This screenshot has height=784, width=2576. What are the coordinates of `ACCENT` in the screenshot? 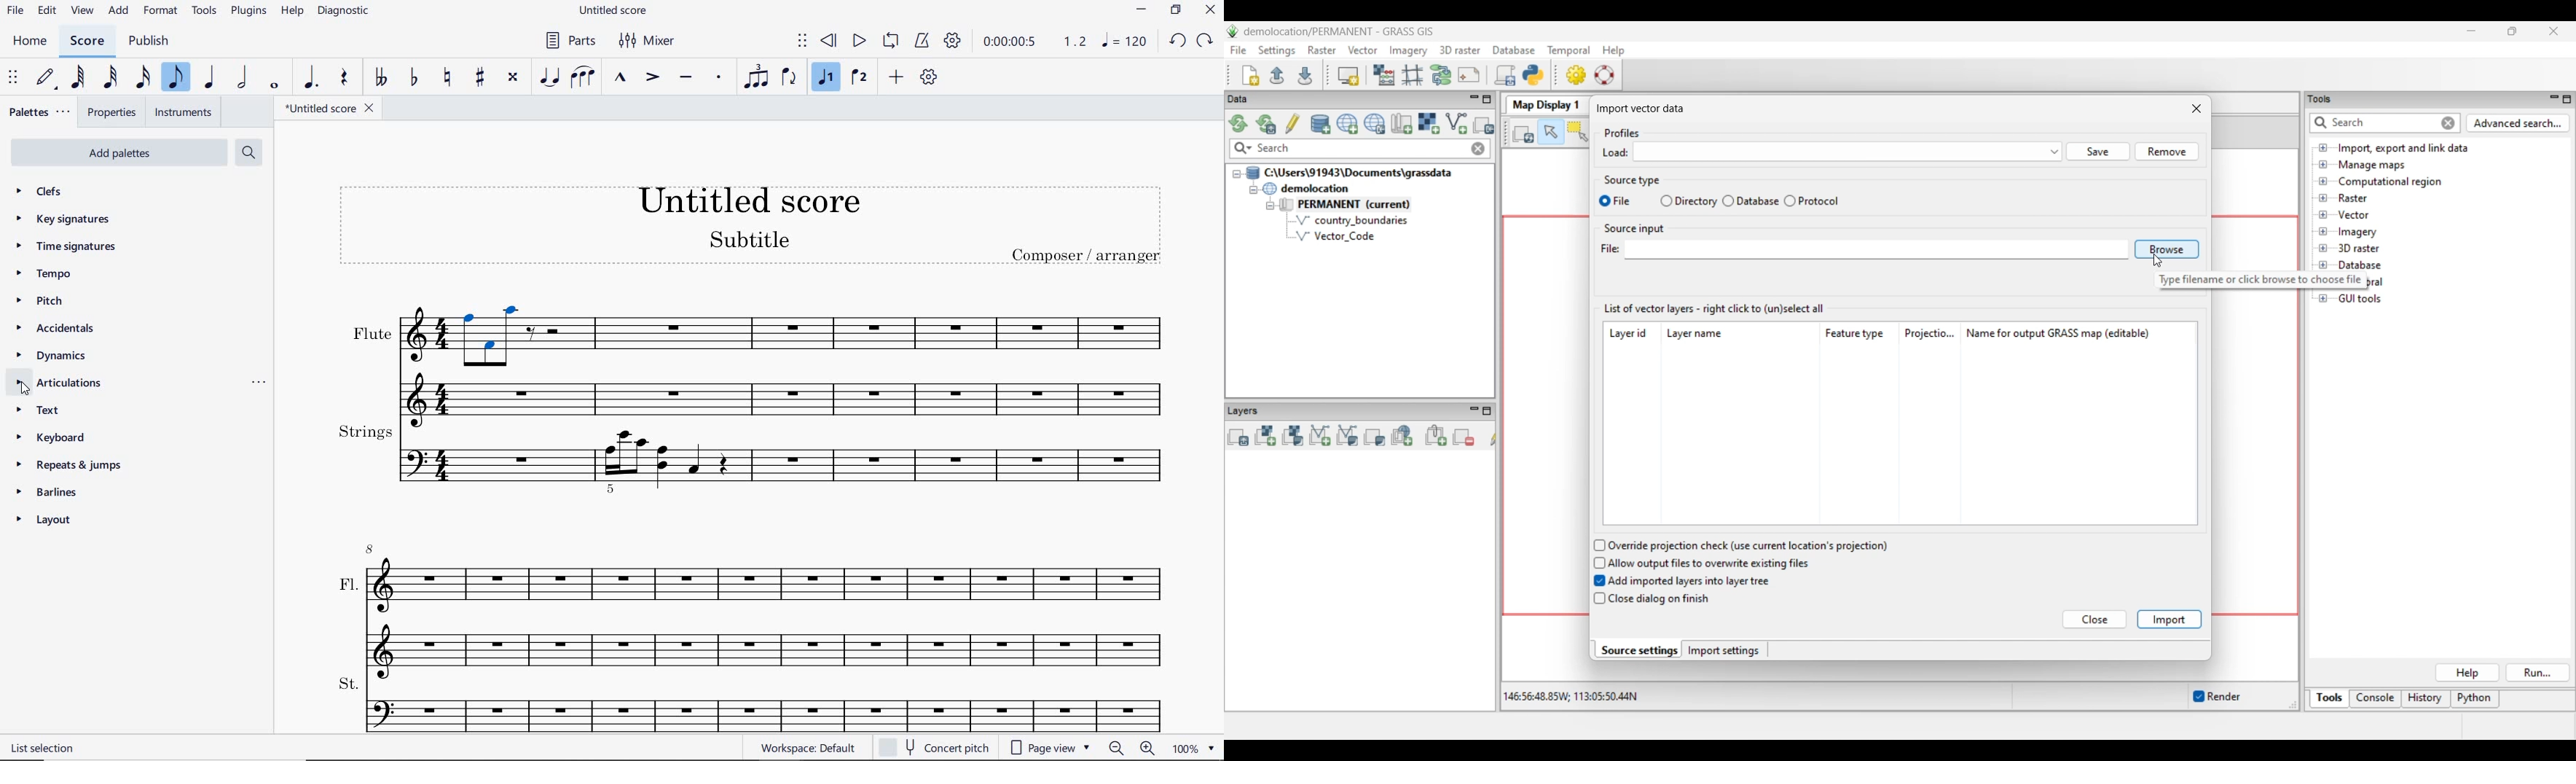 It's located at (652, 78).